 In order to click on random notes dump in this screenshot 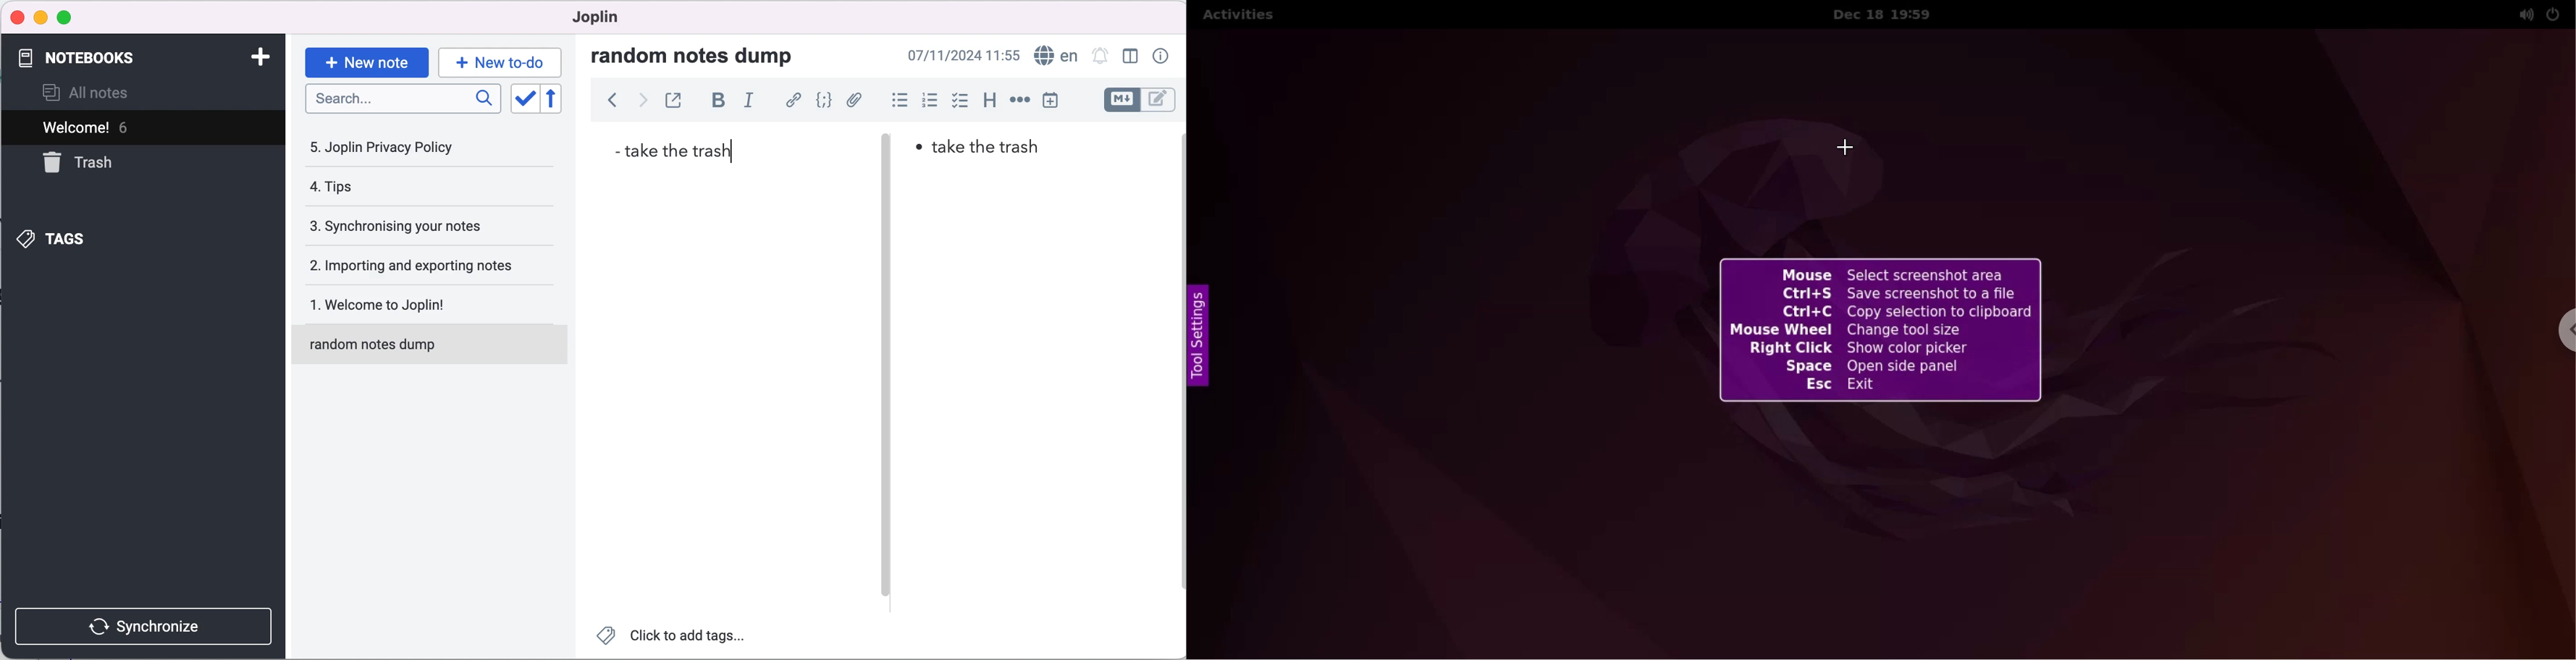, I will do `click(435, 349)`.